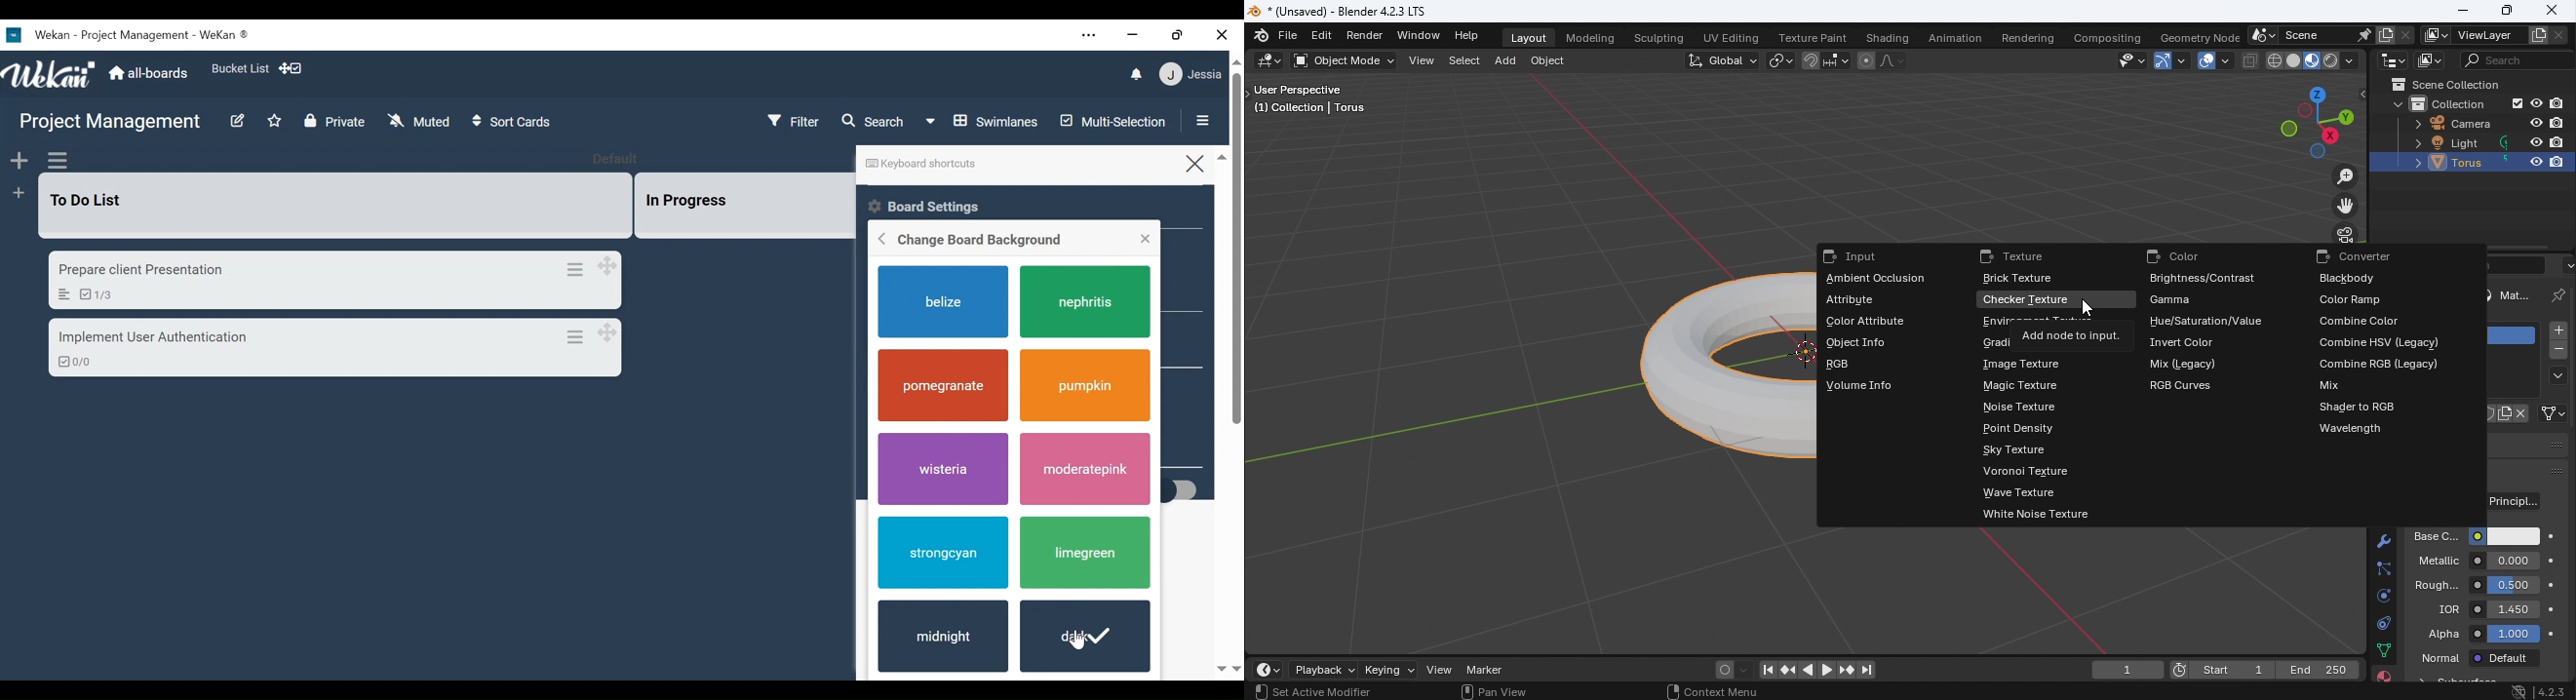 This screenshot has height=700, width=2576. What do you see at coordinates (1147, 237) in the screenshot?
I see `close` at bounding box center [1147, 237].